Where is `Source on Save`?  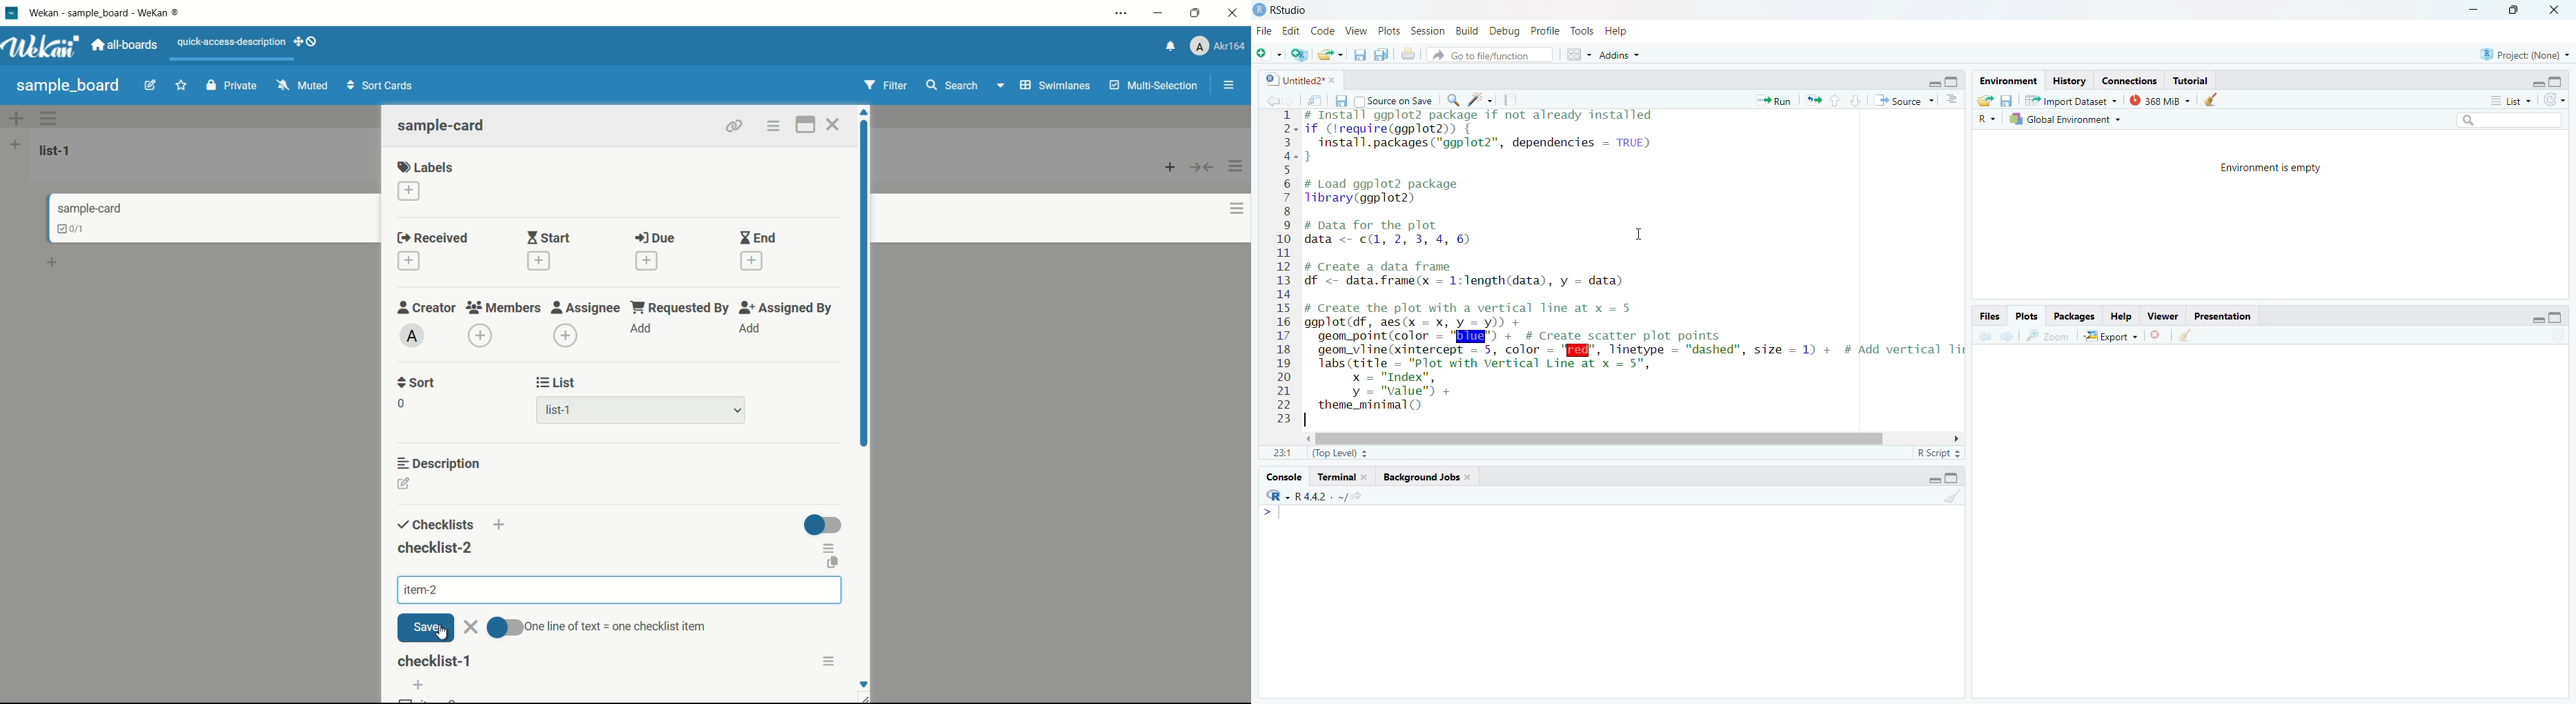 Source on Save is located at coordinates (1394, 99).